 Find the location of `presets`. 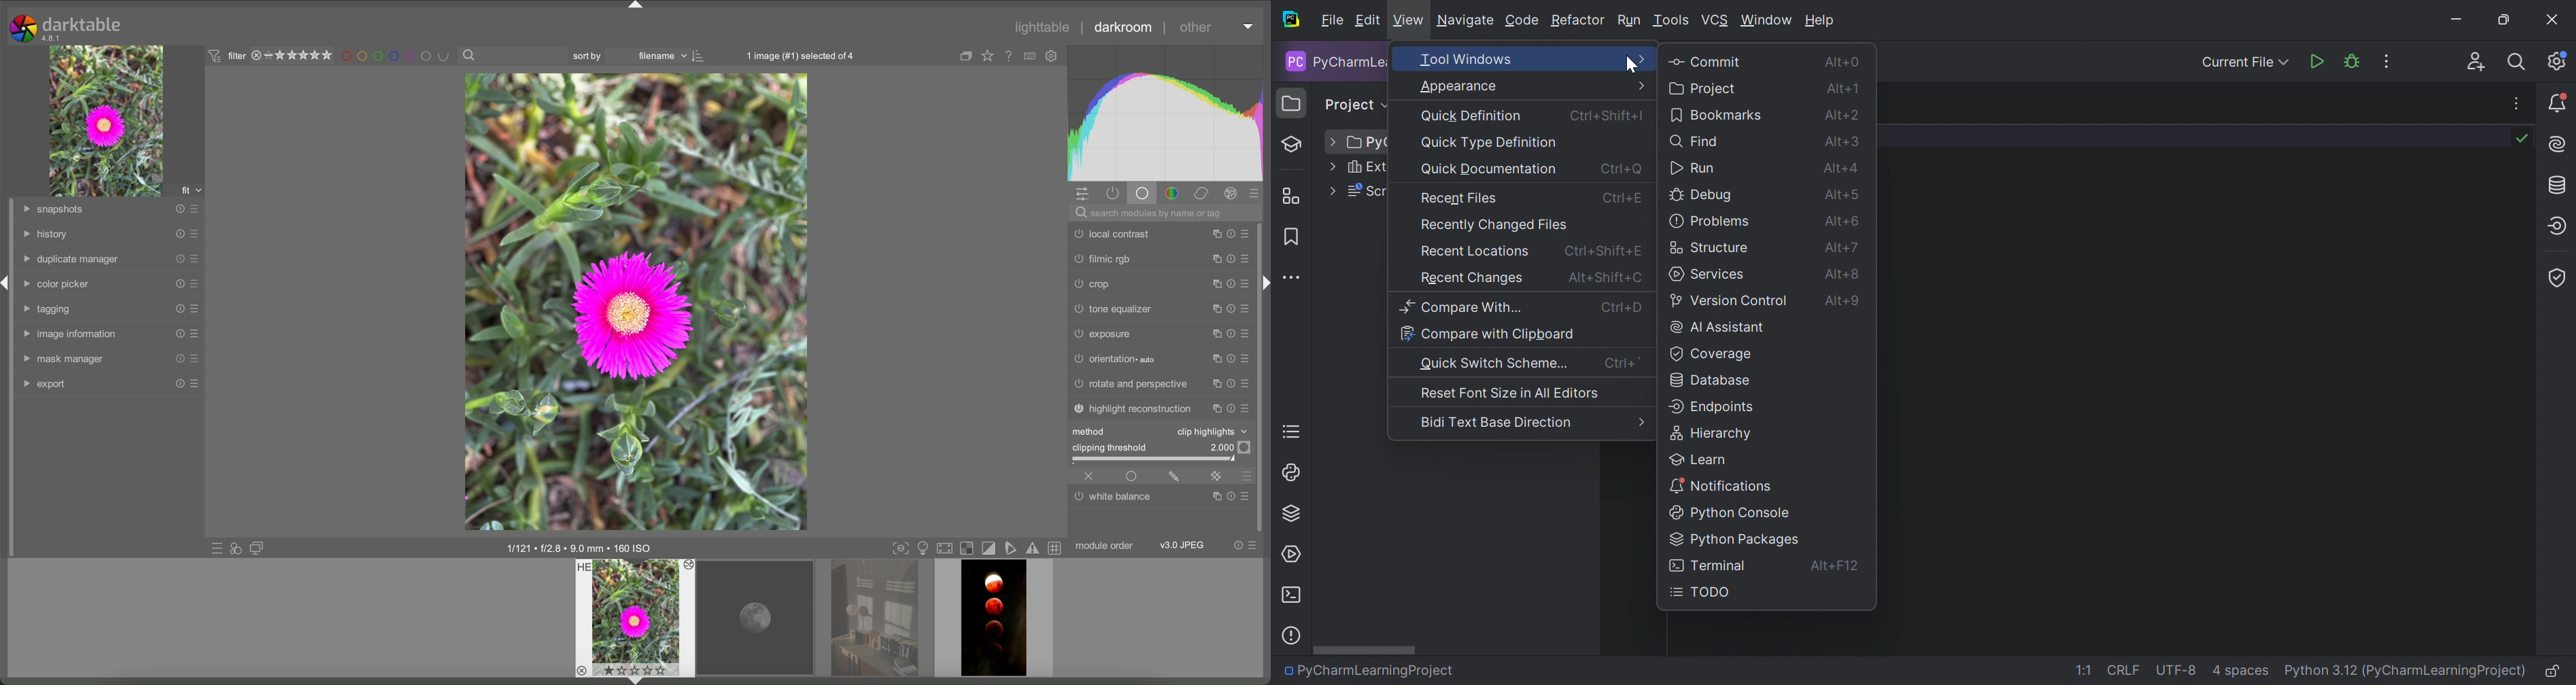

presets is located at coordinates (1245, 496).